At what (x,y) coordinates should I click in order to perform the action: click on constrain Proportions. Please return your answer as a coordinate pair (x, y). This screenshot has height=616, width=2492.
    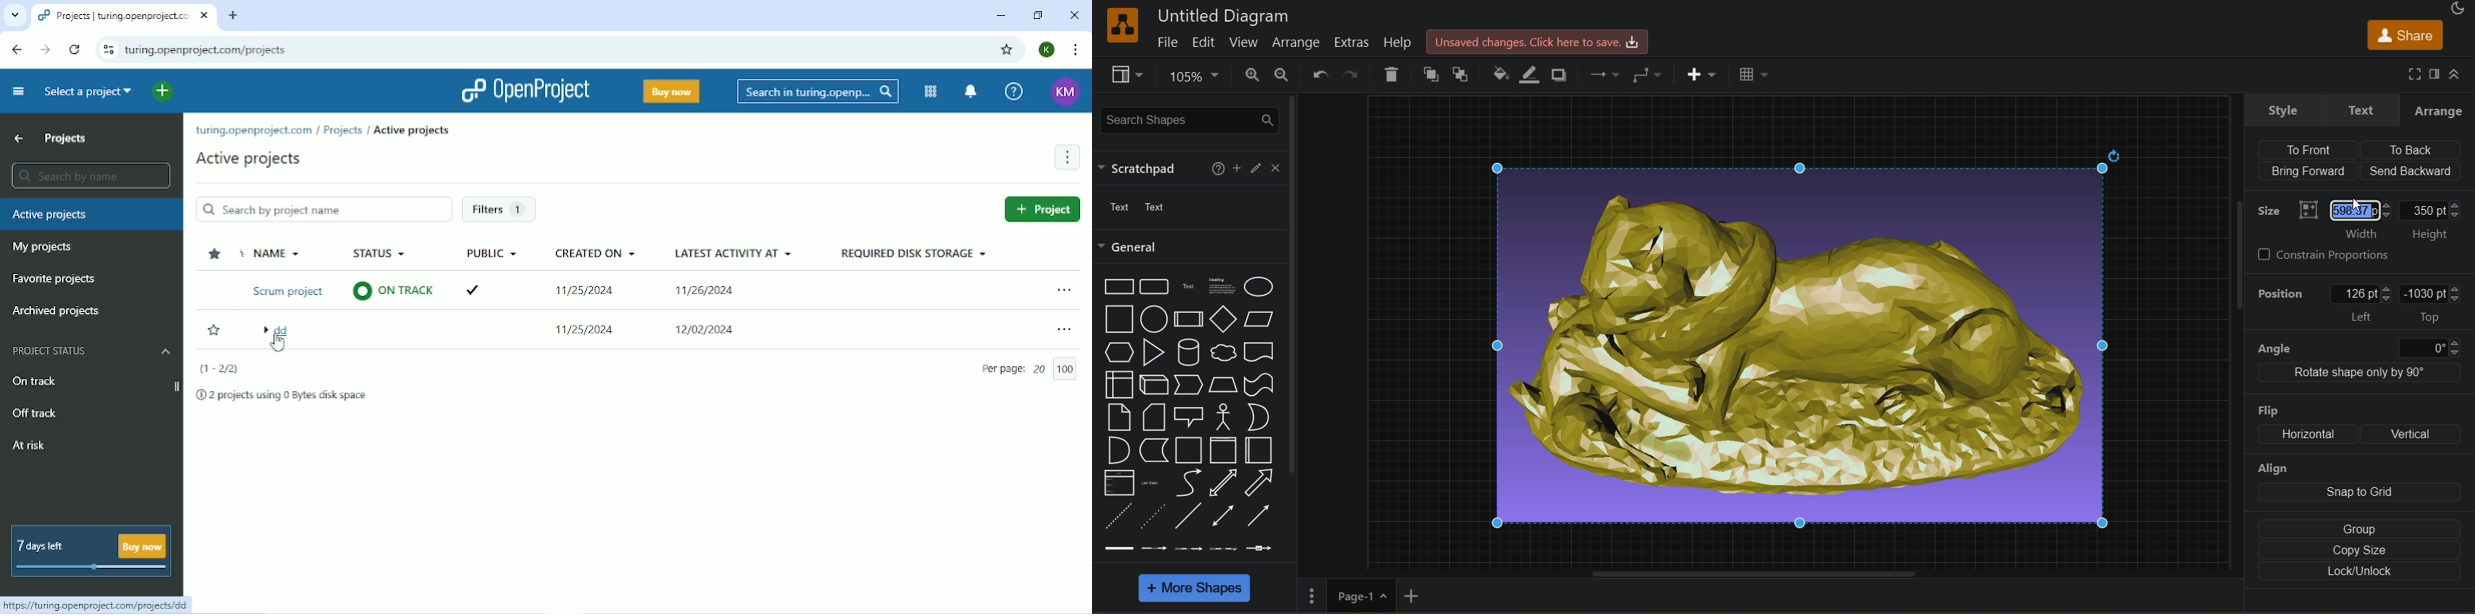
    Looking at the image, I should click on (2330, 255).